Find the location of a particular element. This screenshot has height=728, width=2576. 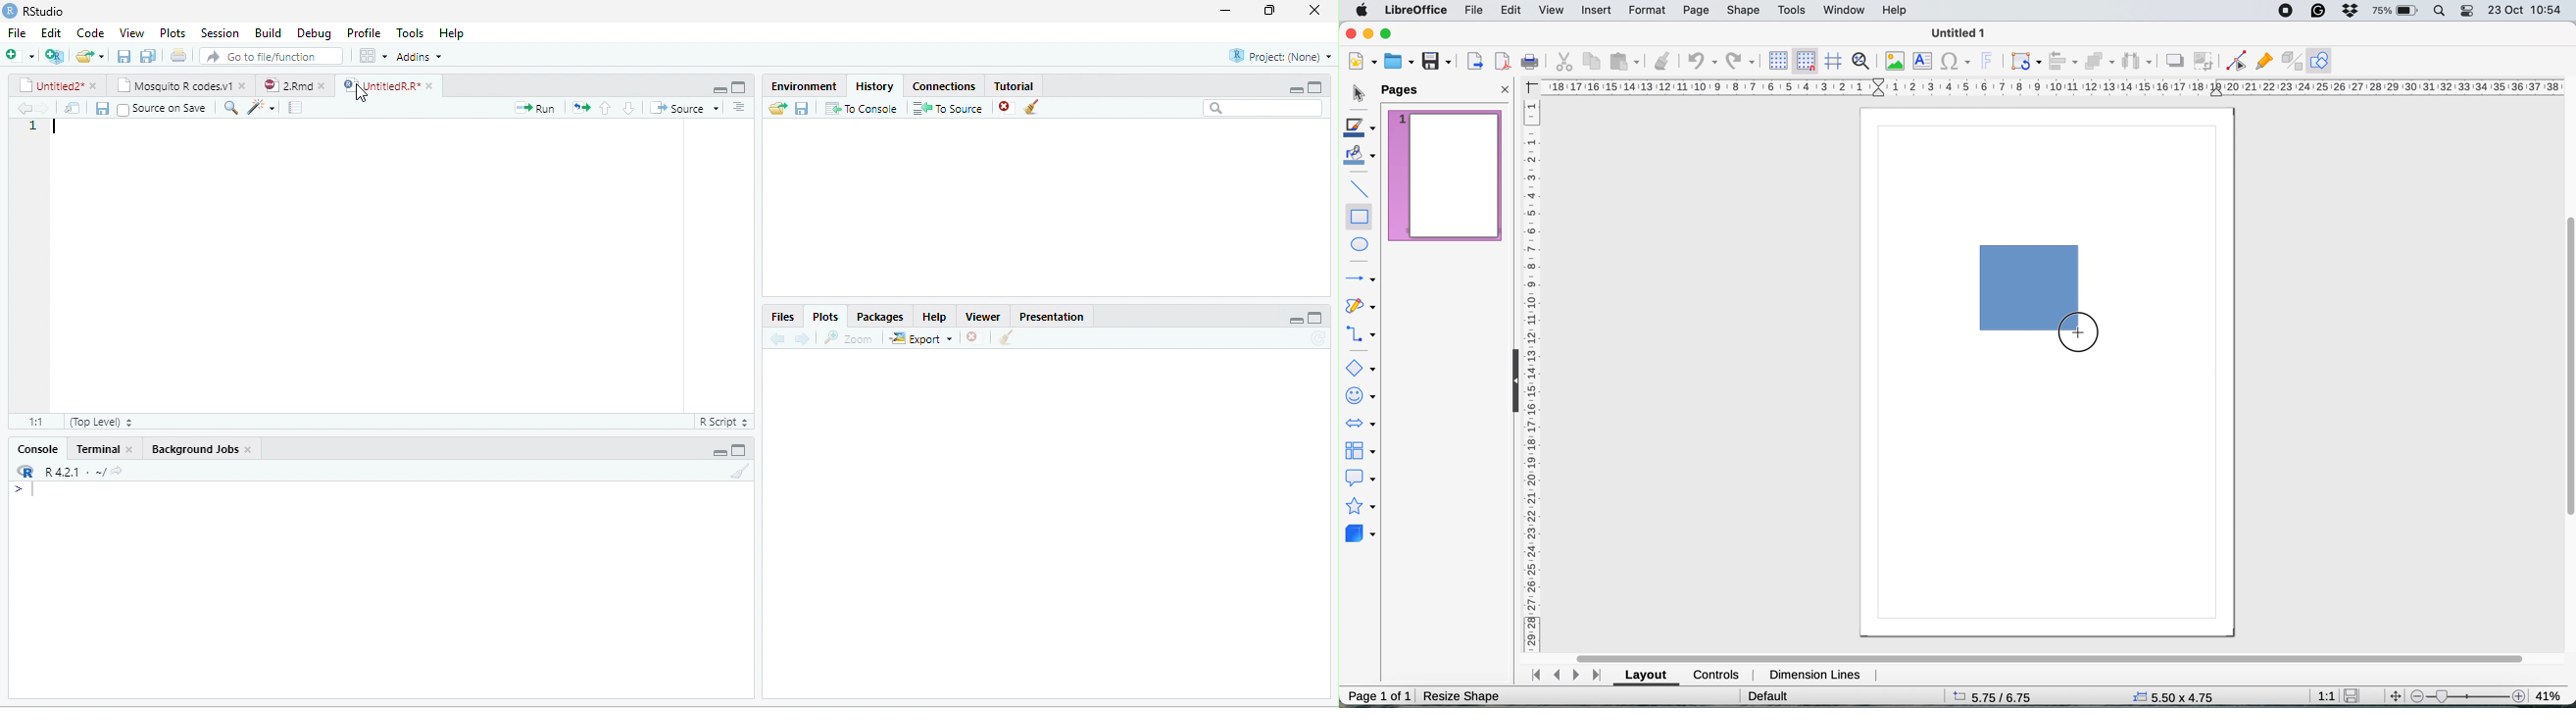

to source is located at coordinates (946, 109).